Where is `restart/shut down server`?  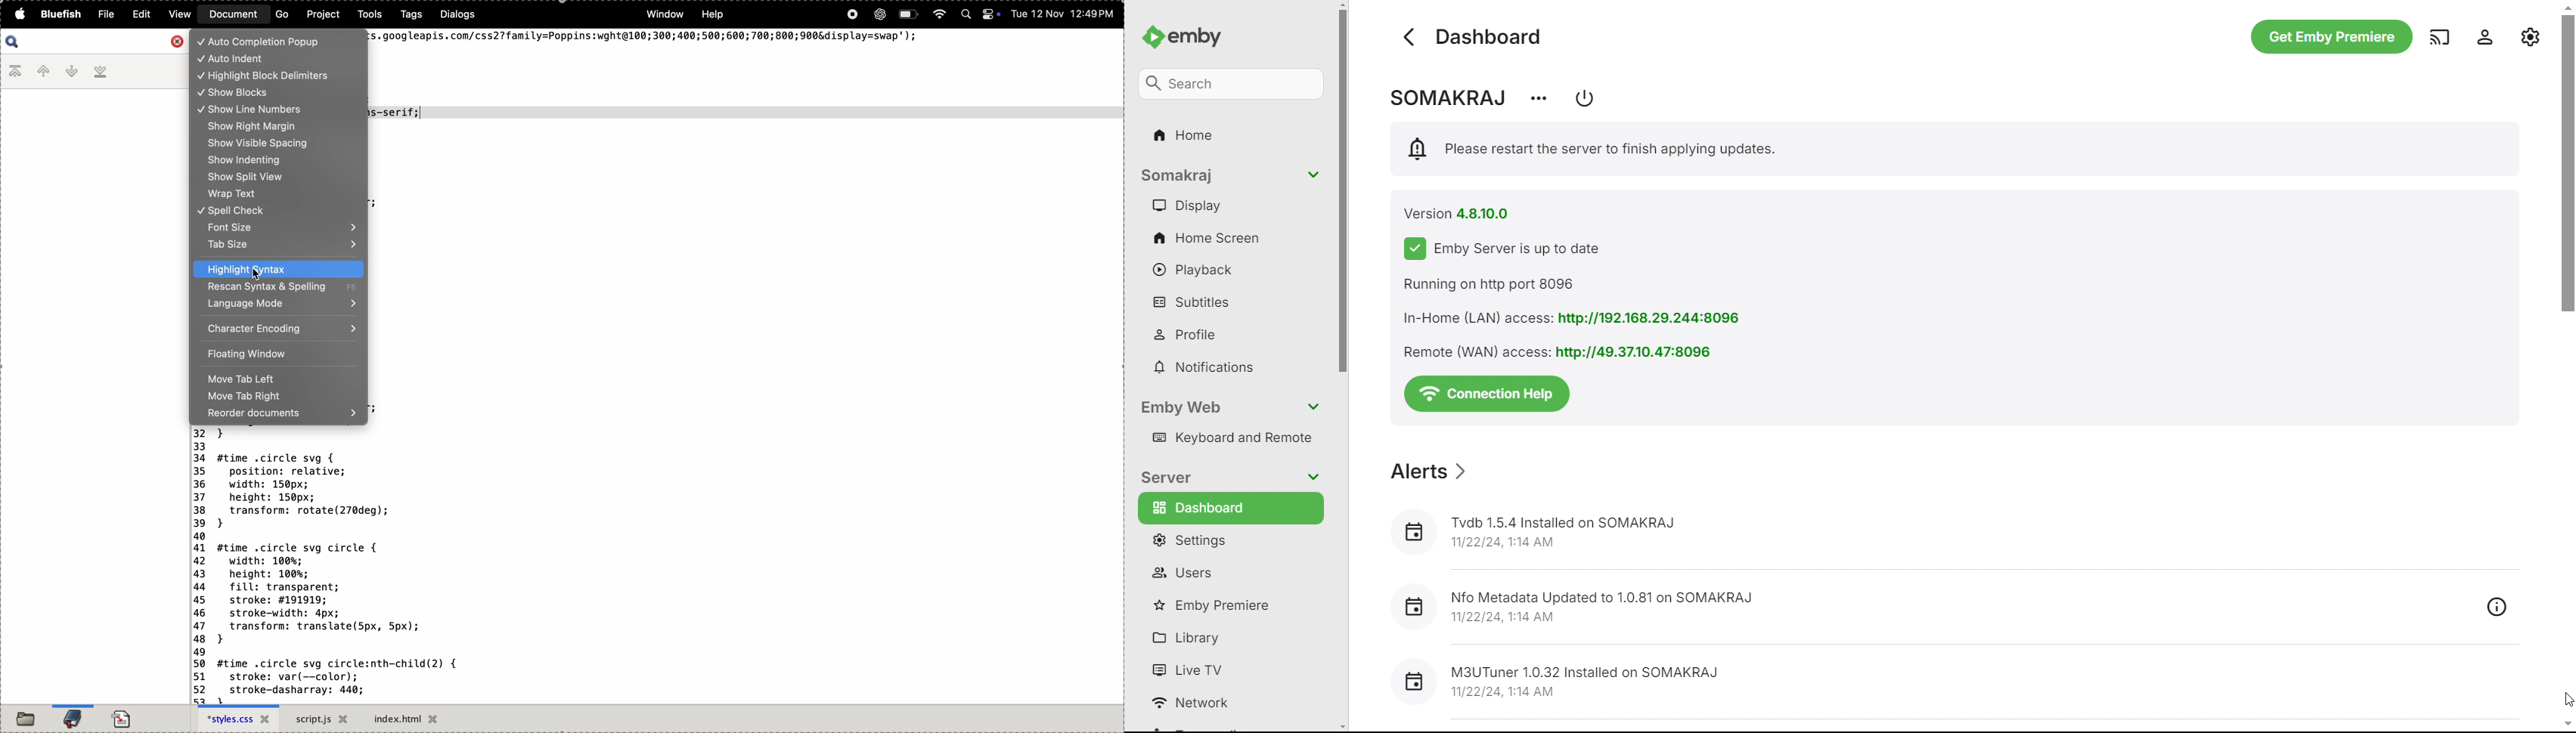
restart/shut down server is located at coordinates (1585, 98).